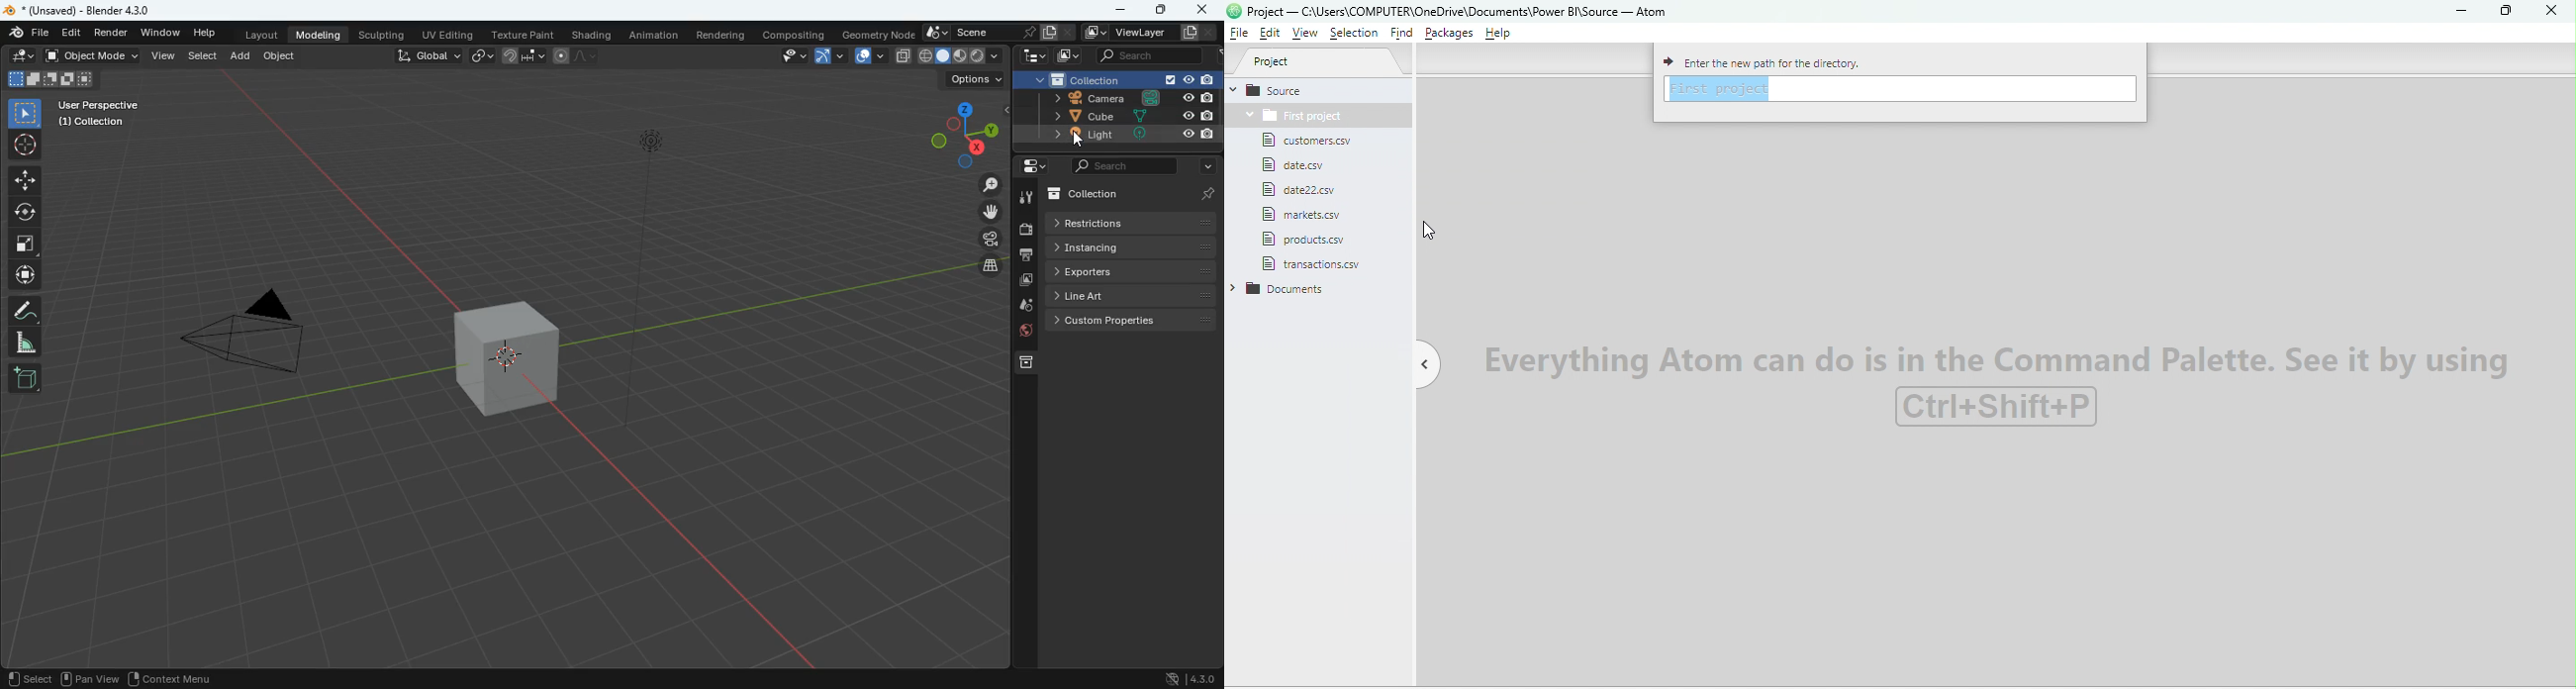 This screenshot has width=2576, height=700. What do you see at coordinates (830, 55) in the screenshot?
I see `arrow` at bounding box center [830, 55].